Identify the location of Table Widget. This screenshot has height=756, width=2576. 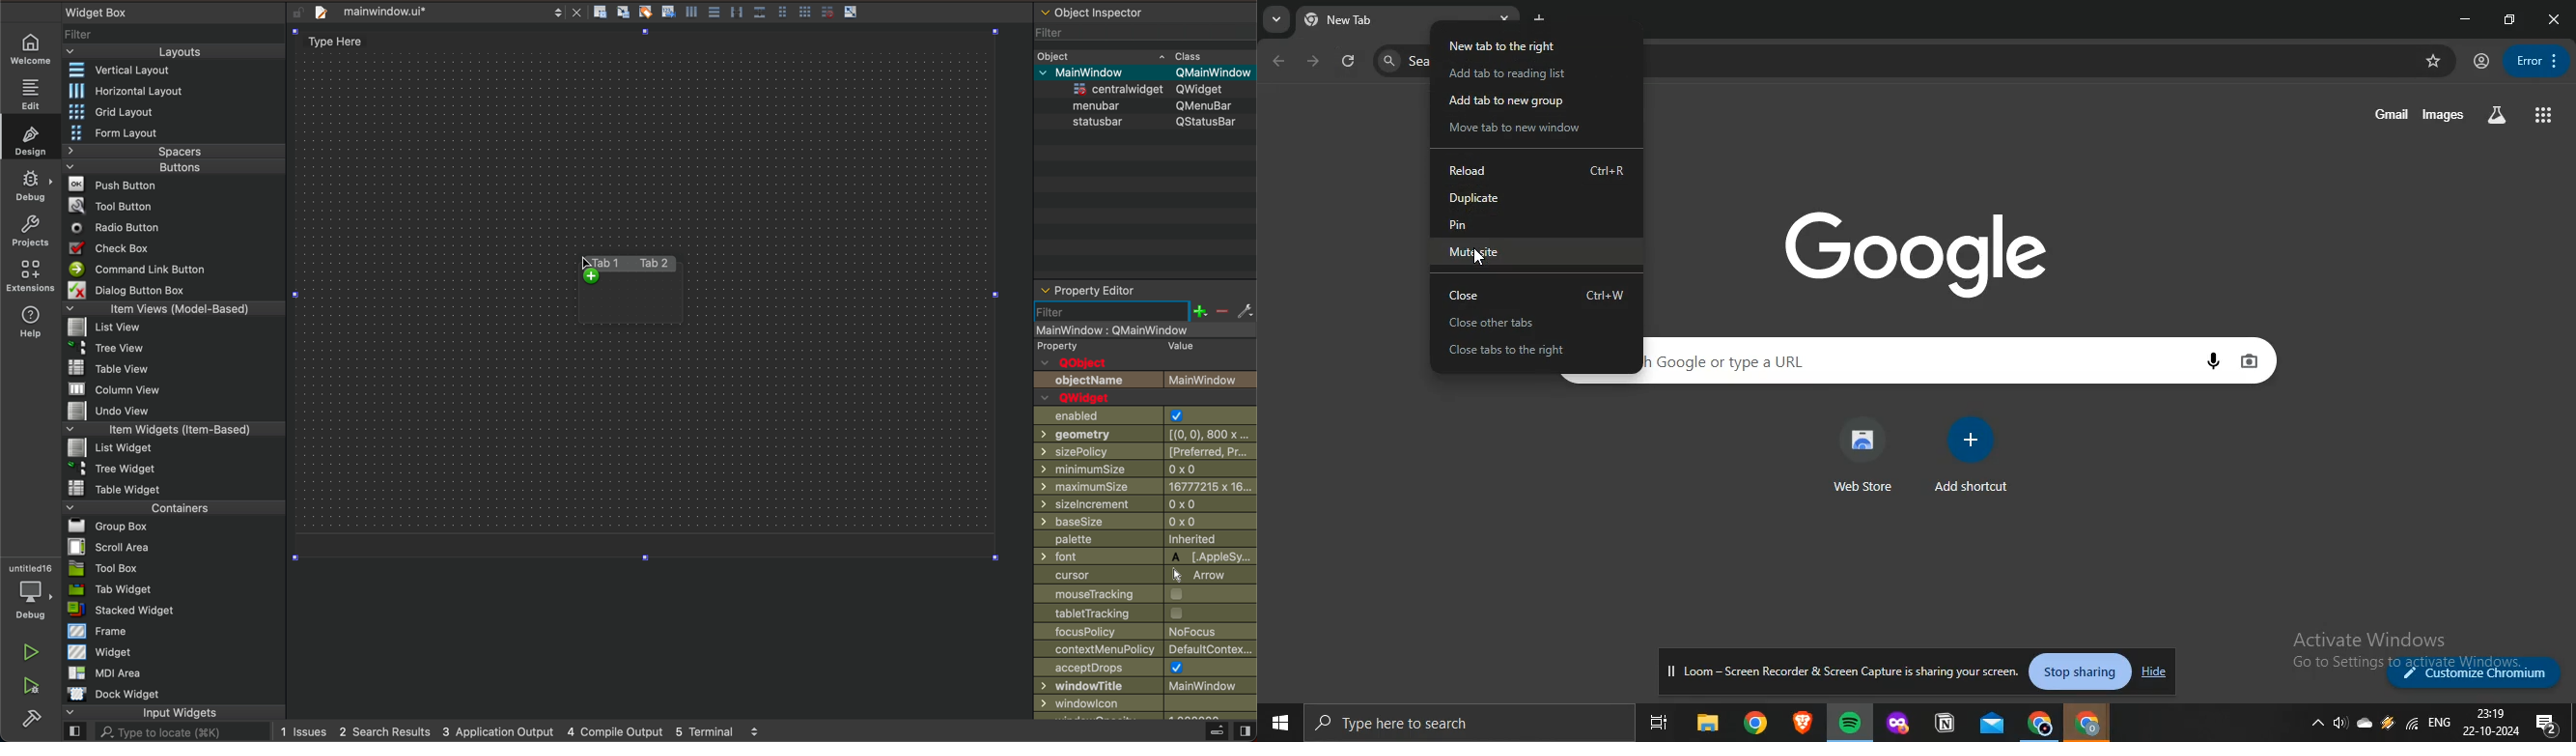
(109, 488).